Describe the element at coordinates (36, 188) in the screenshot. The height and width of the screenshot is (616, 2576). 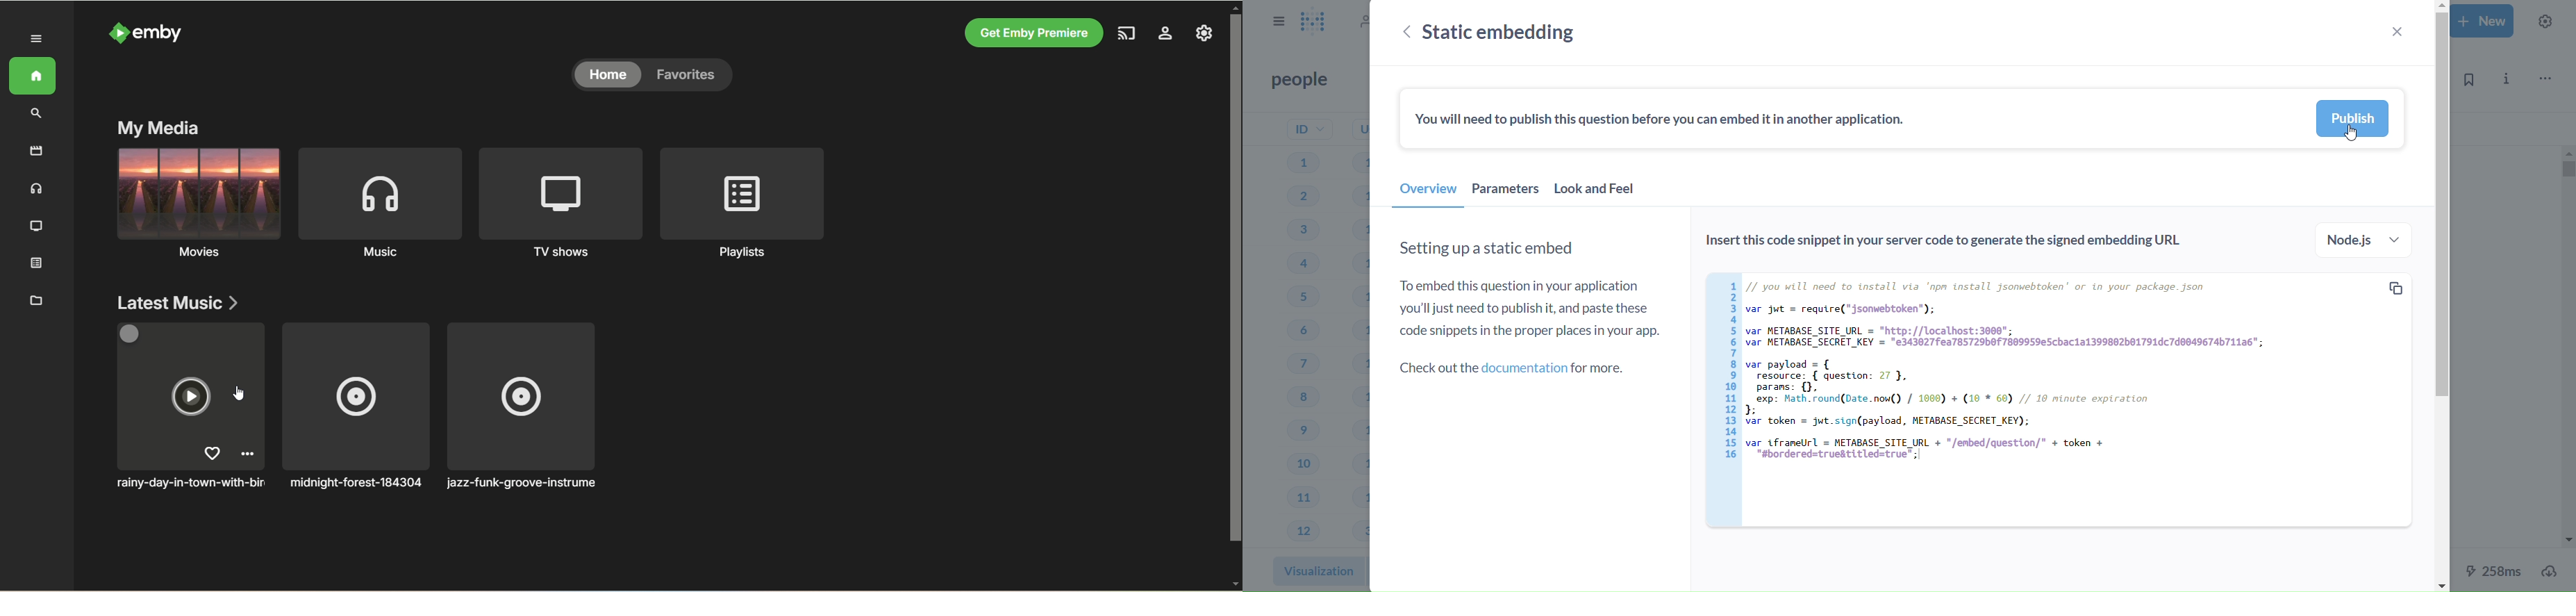
I see `musoc` at that location.